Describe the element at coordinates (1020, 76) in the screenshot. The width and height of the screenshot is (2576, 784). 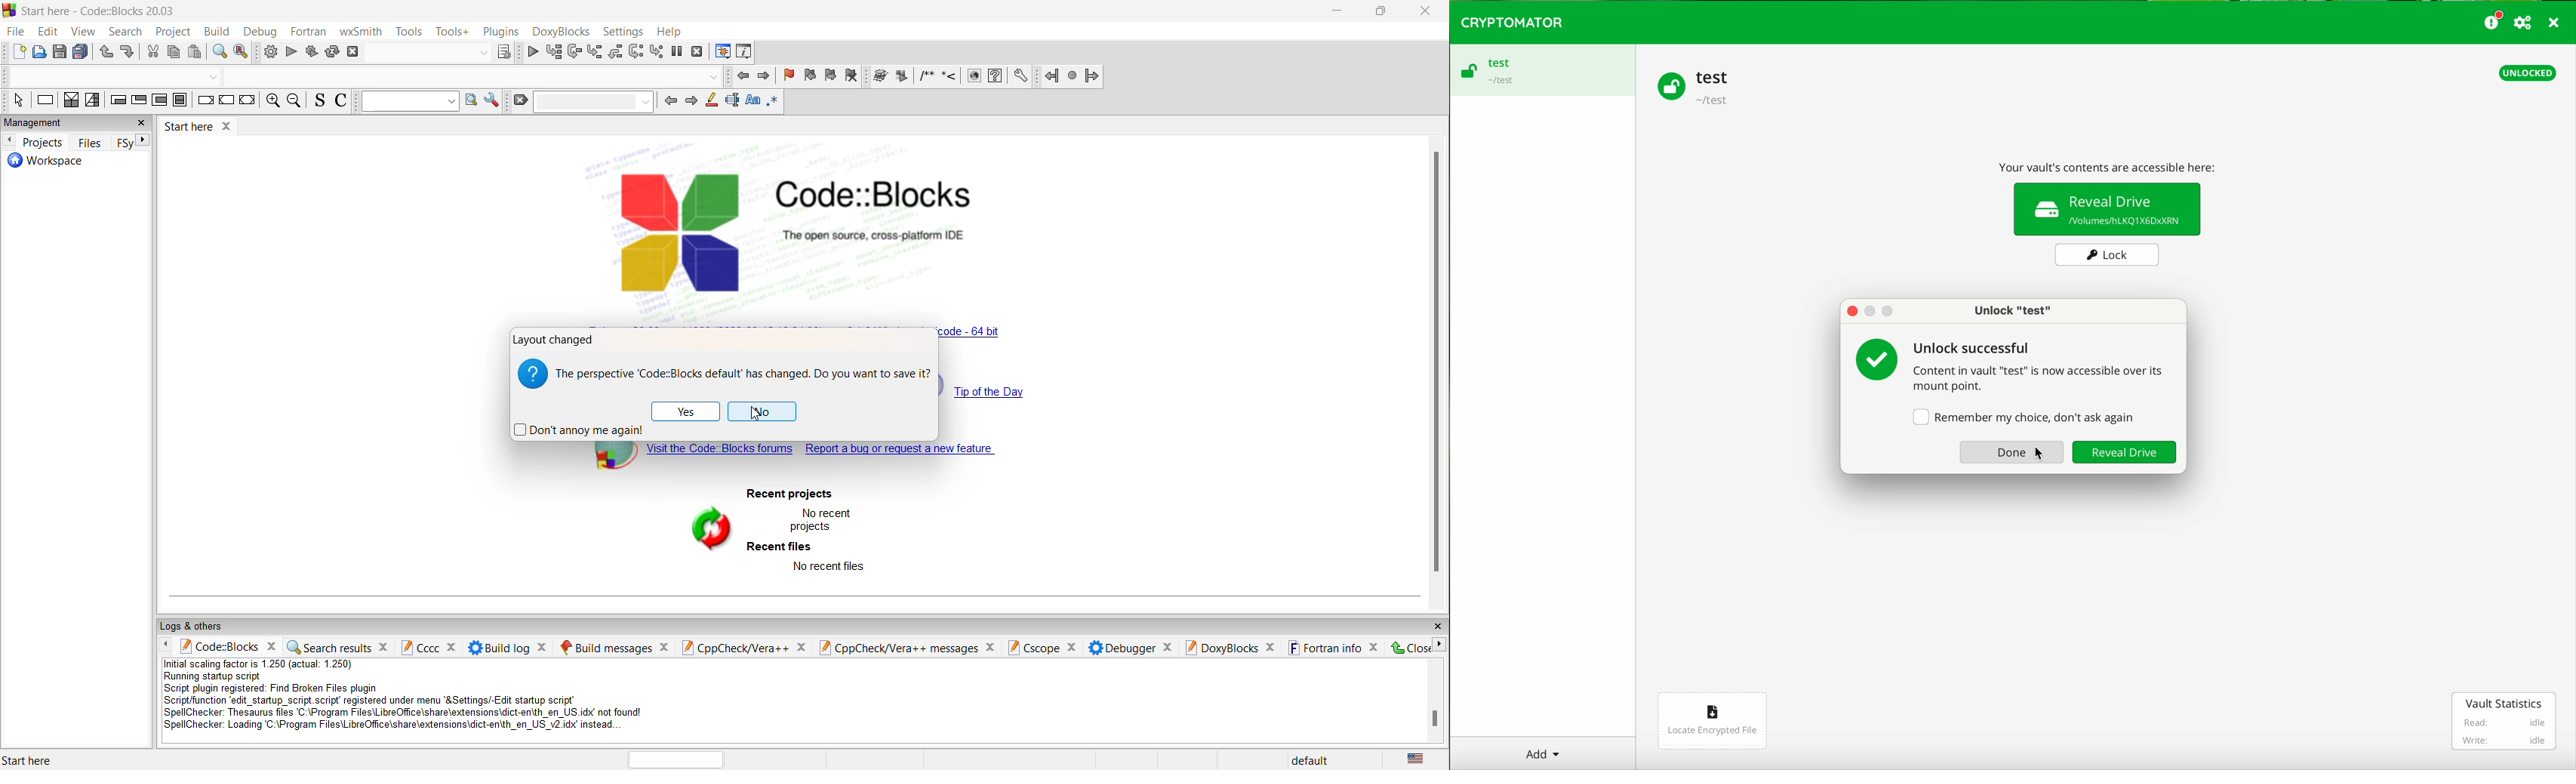
I see `settings` at that location.